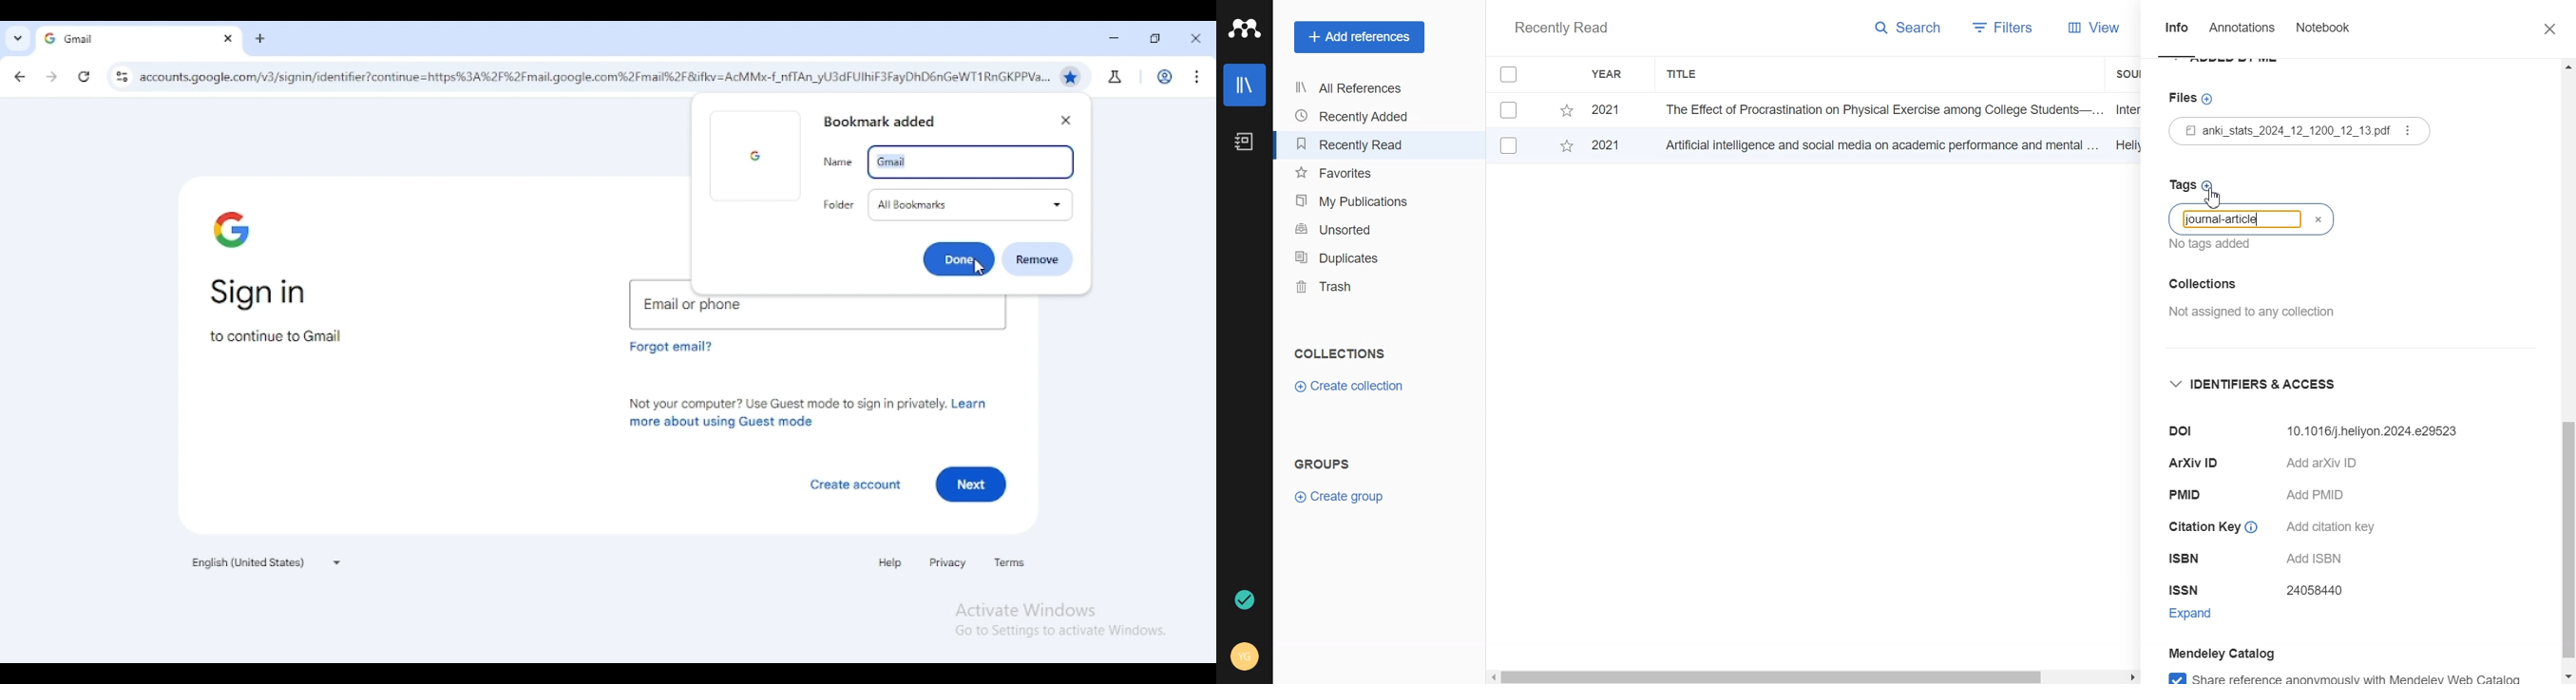 Image resolution: width=2576 pixels, height=700 pixels. Describe the element at coordinates (1355, 287) in the screenshot. I see `Trash` at that location.